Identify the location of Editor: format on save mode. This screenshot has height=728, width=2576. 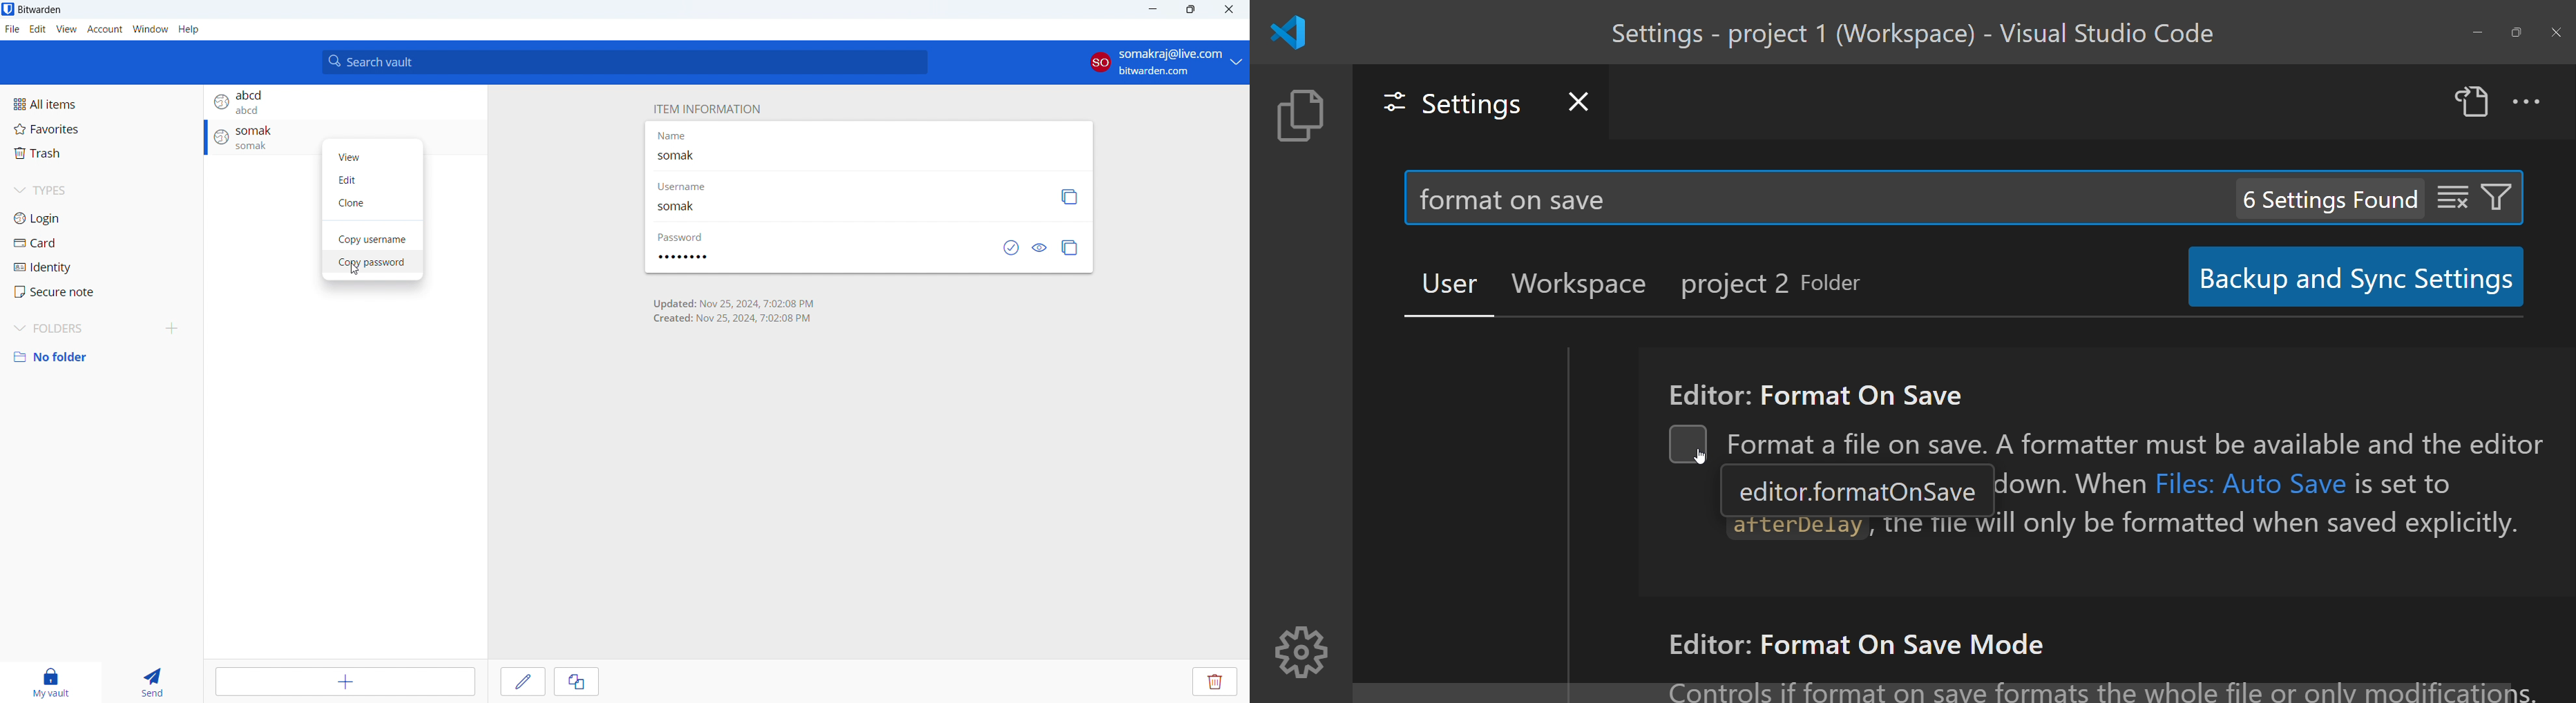
(1860, 645).